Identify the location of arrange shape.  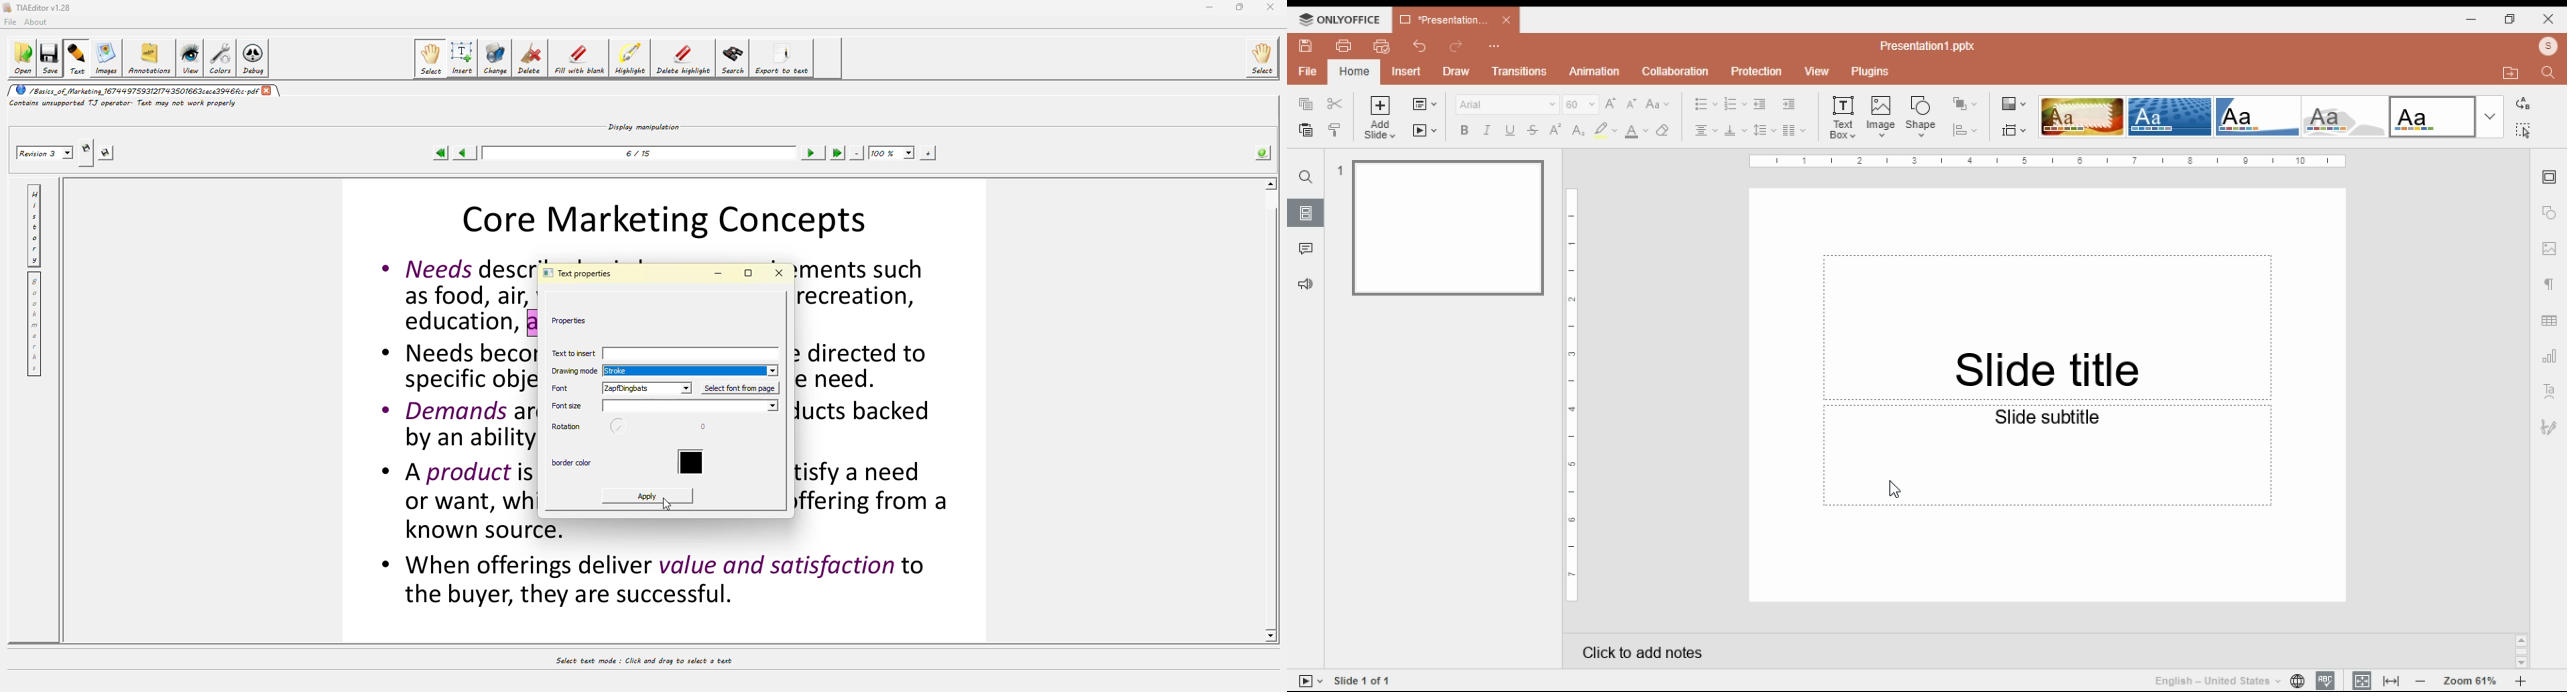
(1964, 104).